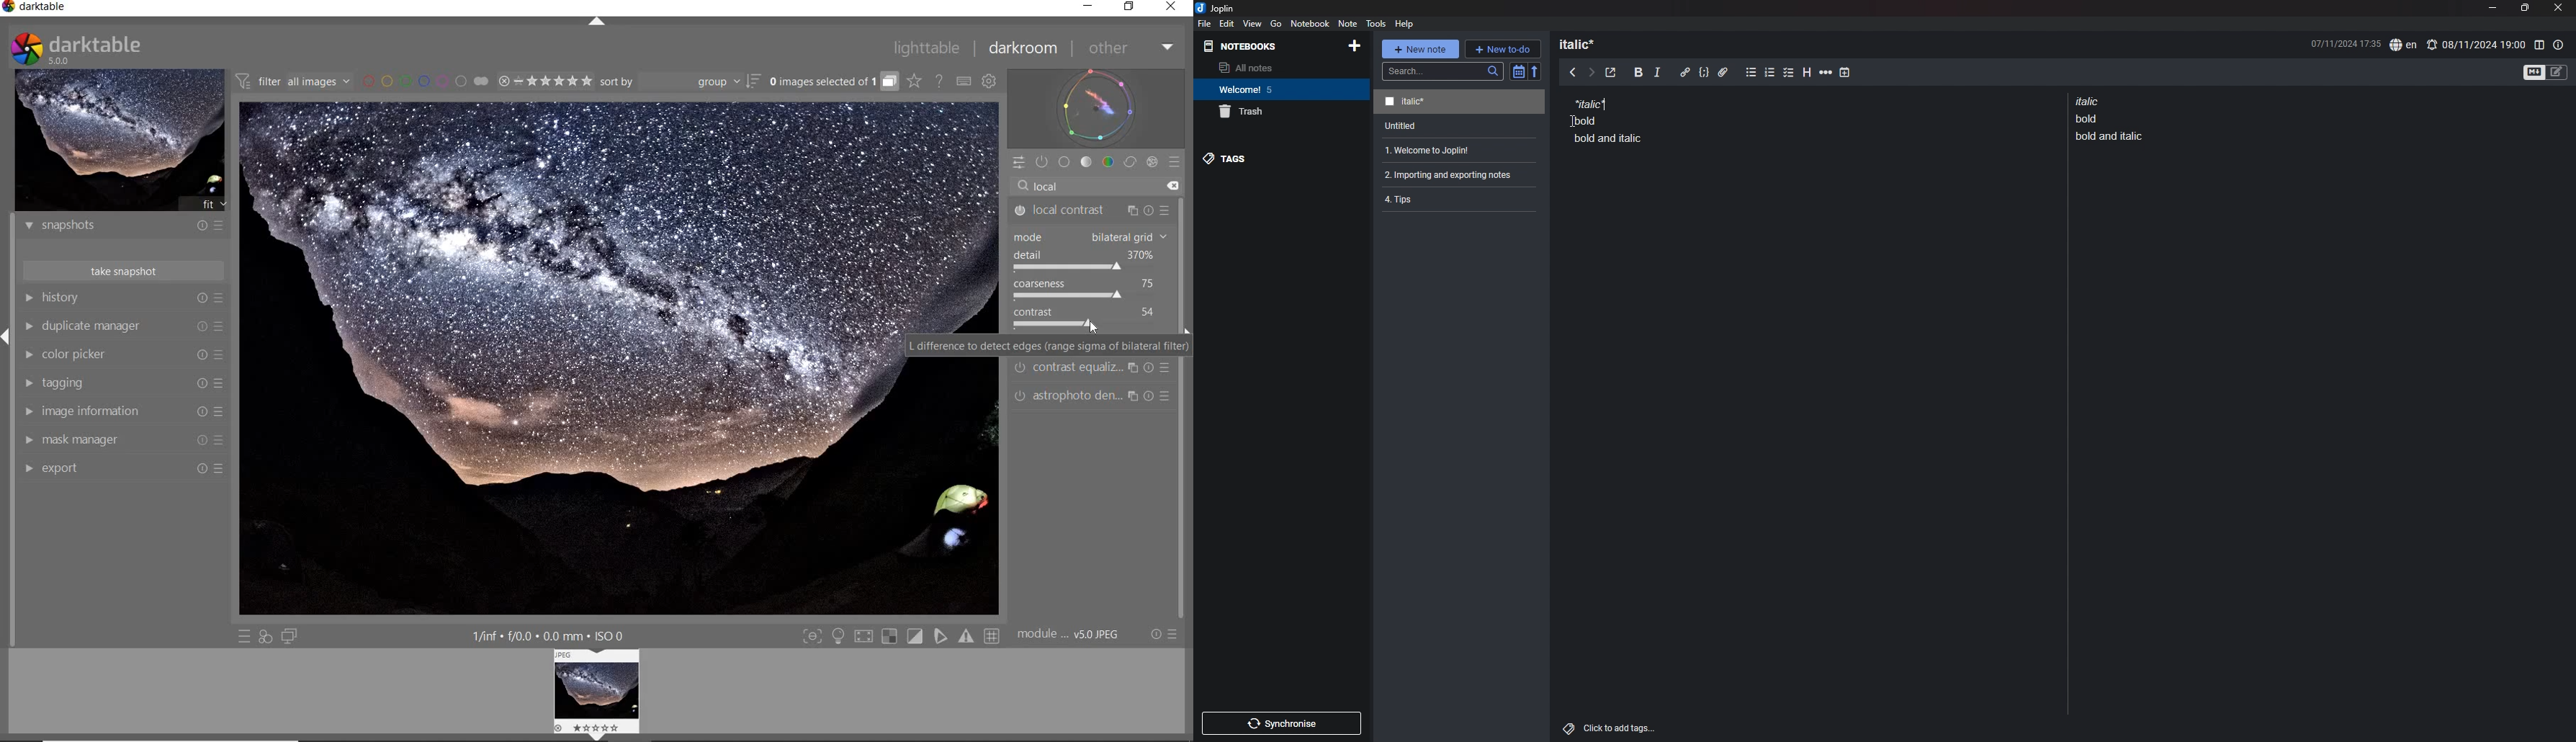 The image size is (2576, 756). Describe the element at coordinates (220, 298) in the screenshot. I see `presets and preferences` at that location.